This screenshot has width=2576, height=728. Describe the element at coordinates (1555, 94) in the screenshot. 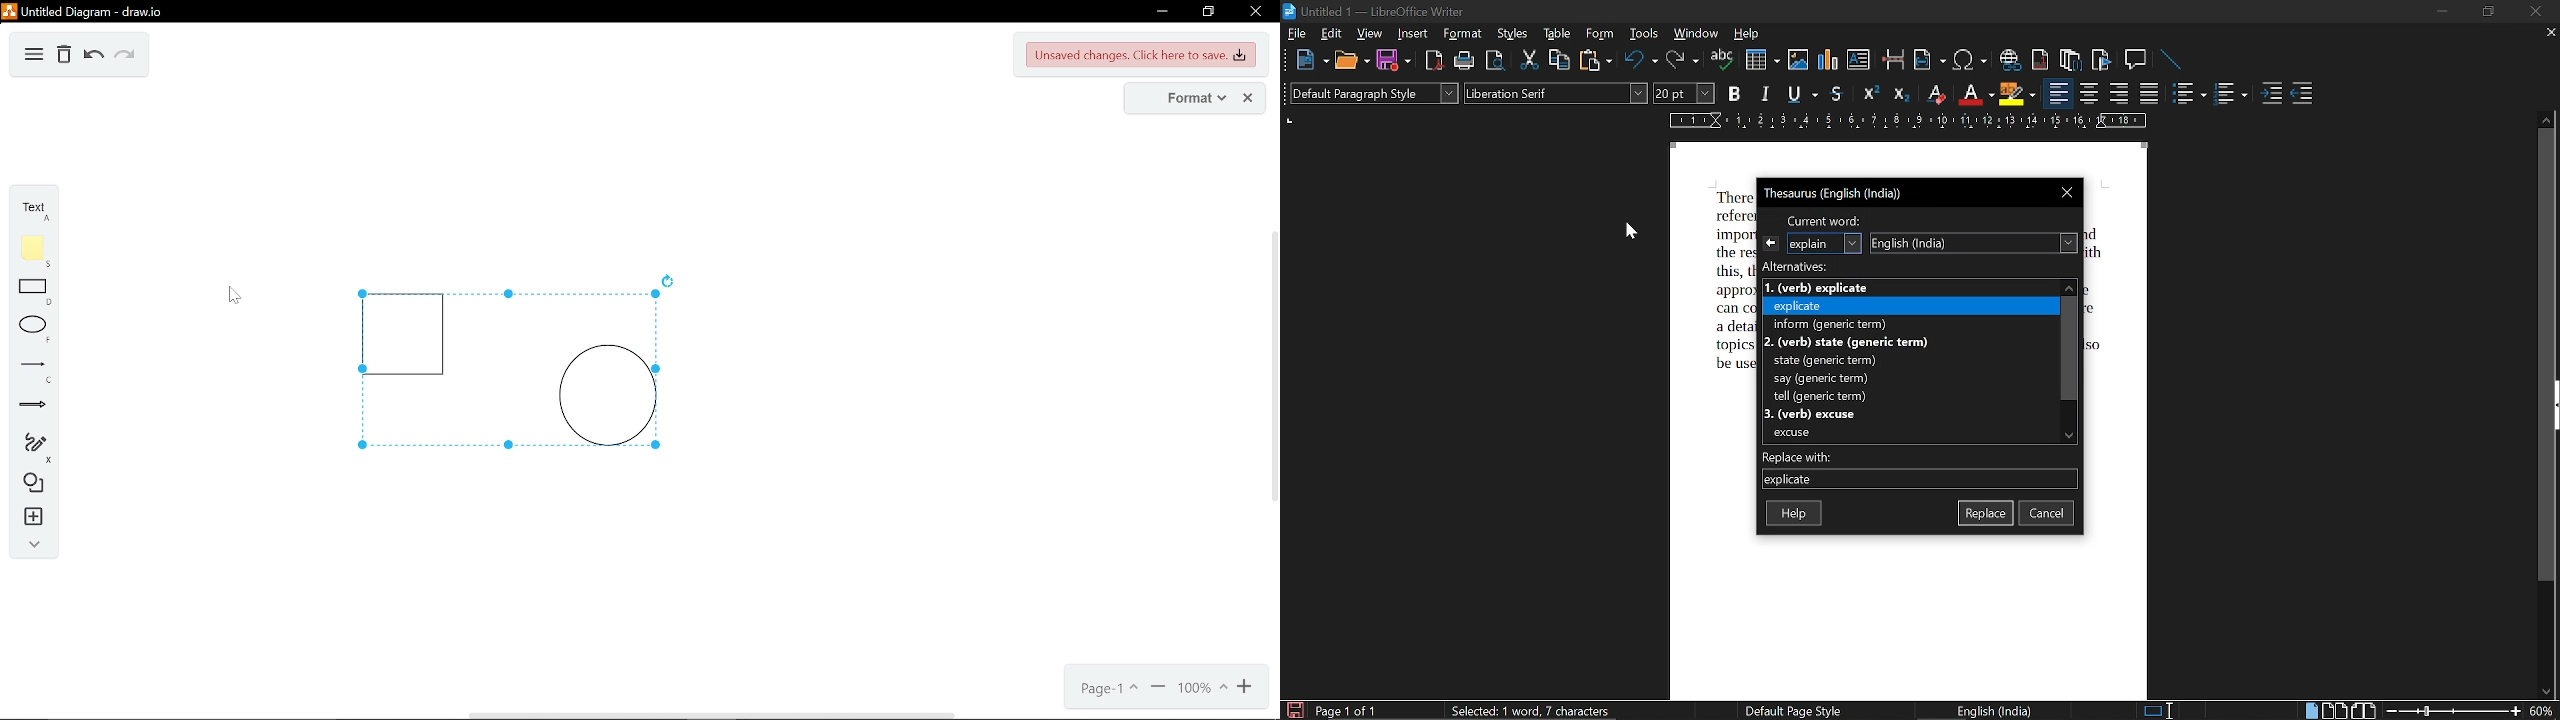

I see `font style` at that location.